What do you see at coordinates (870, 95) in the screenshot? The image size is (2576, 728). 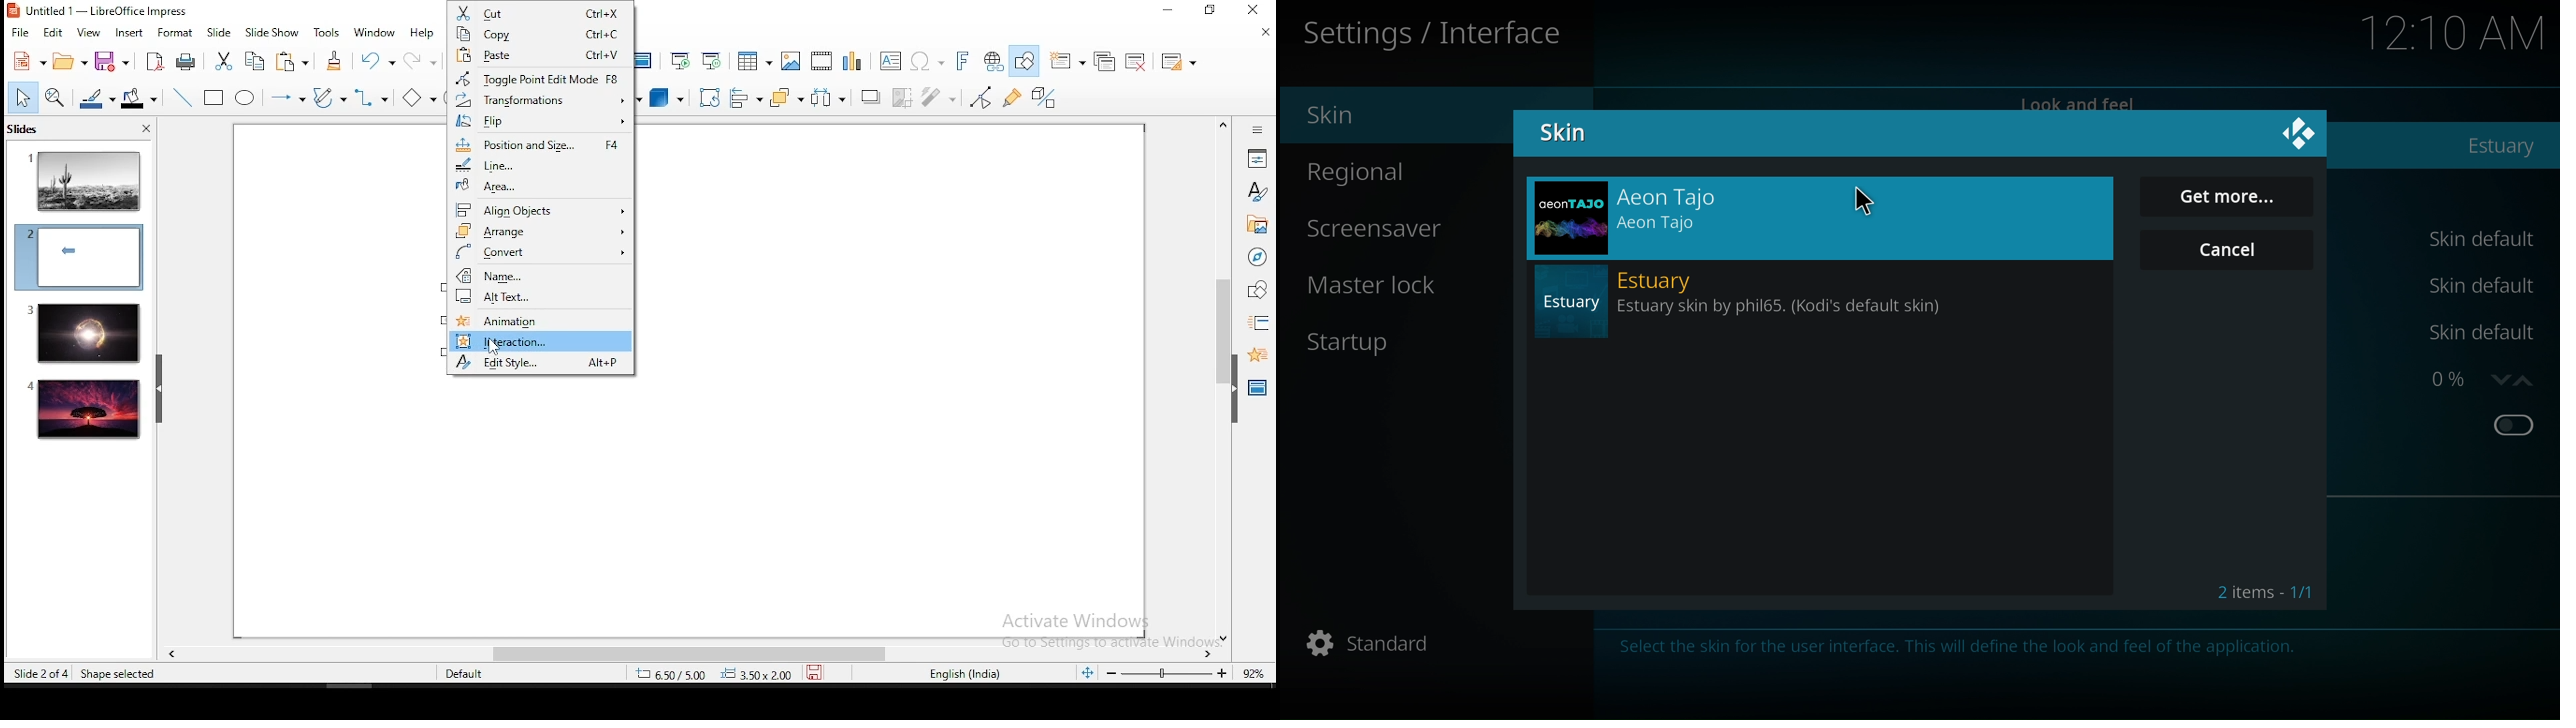 I see `shadow` at bounding box center [870, 95].